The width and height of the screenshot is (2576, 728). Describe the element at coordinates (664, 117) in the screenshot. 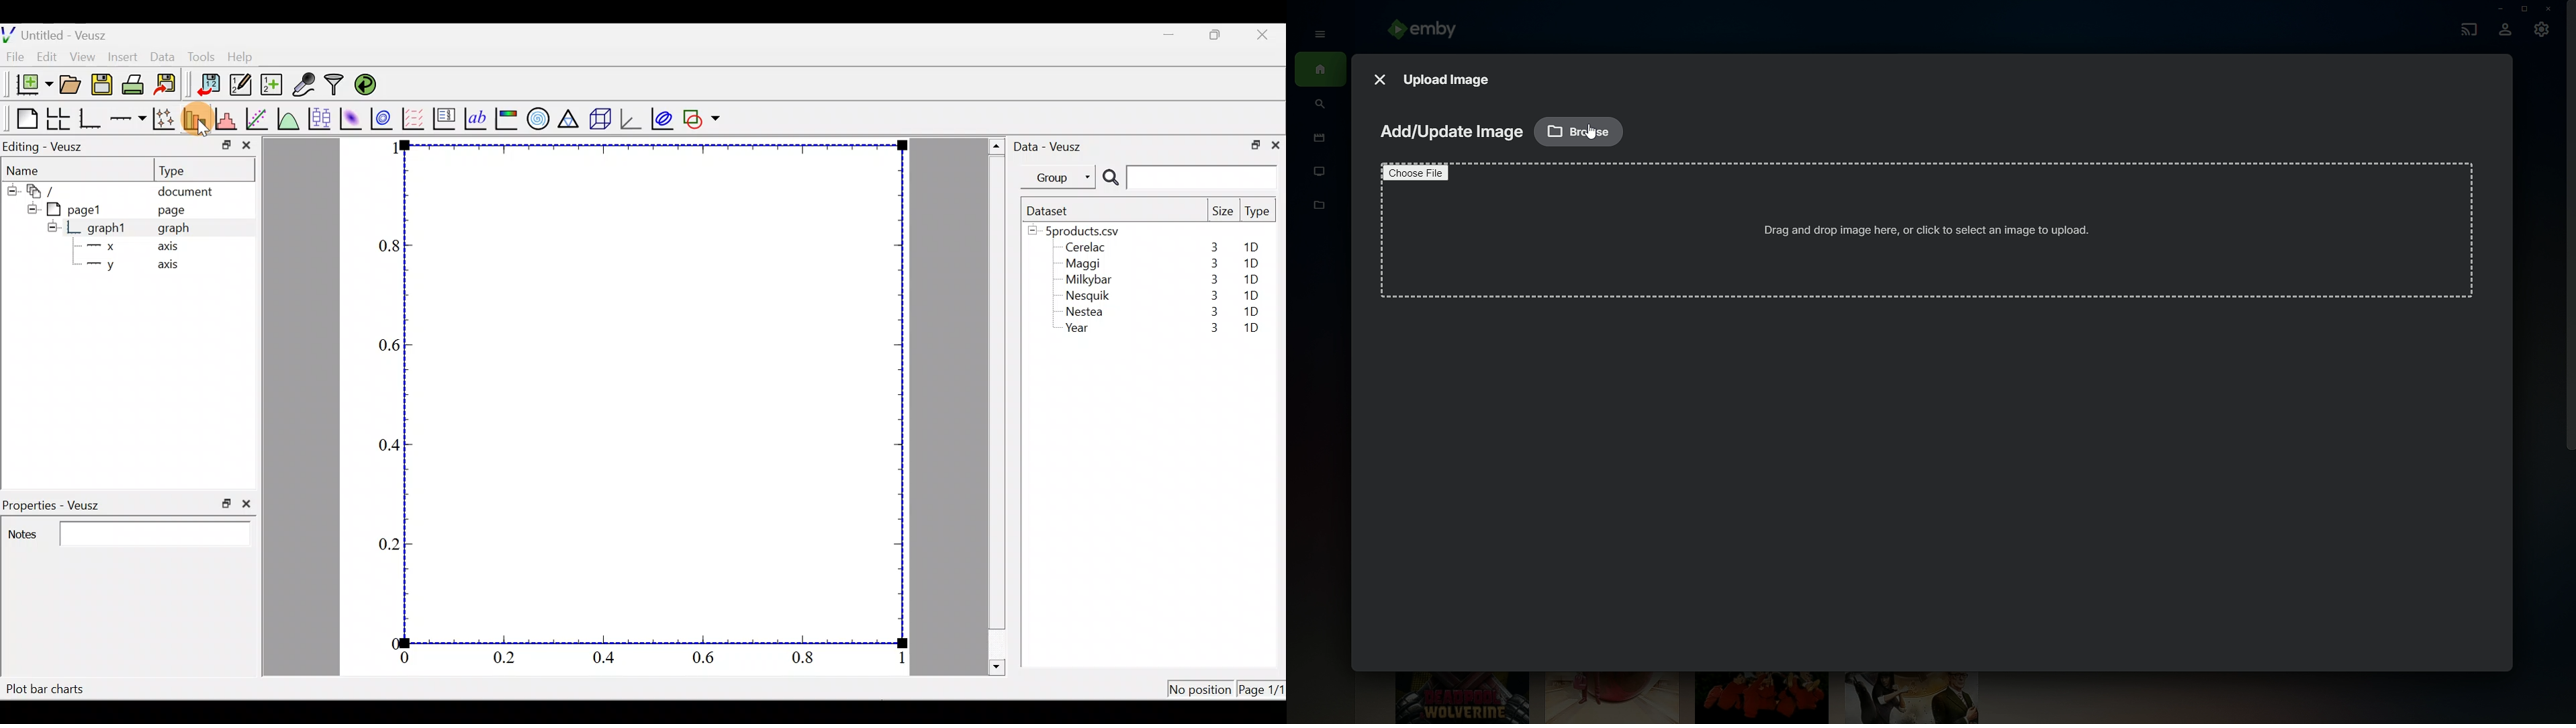

I see `plot covariance ellipses` at that location.